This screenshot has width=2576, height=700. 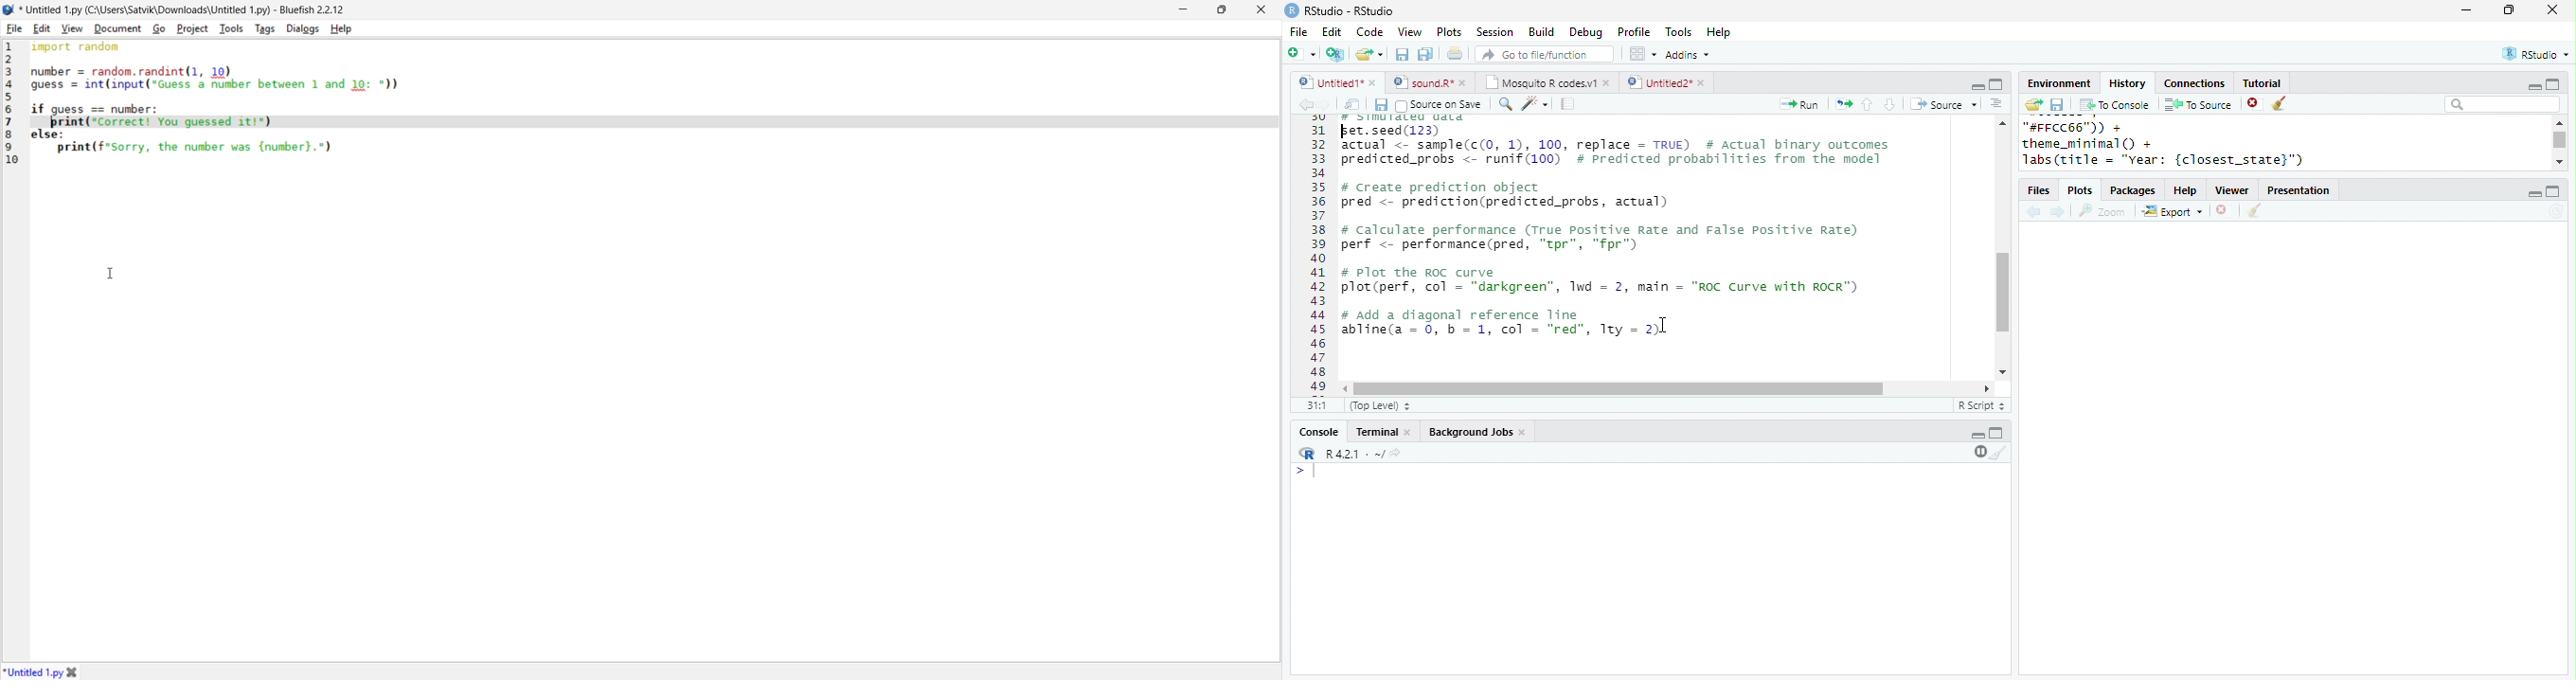 What do you see at coordinates (2082, 191) in the screenshot?
I see `Plots` at bounding box center [2082, 191].